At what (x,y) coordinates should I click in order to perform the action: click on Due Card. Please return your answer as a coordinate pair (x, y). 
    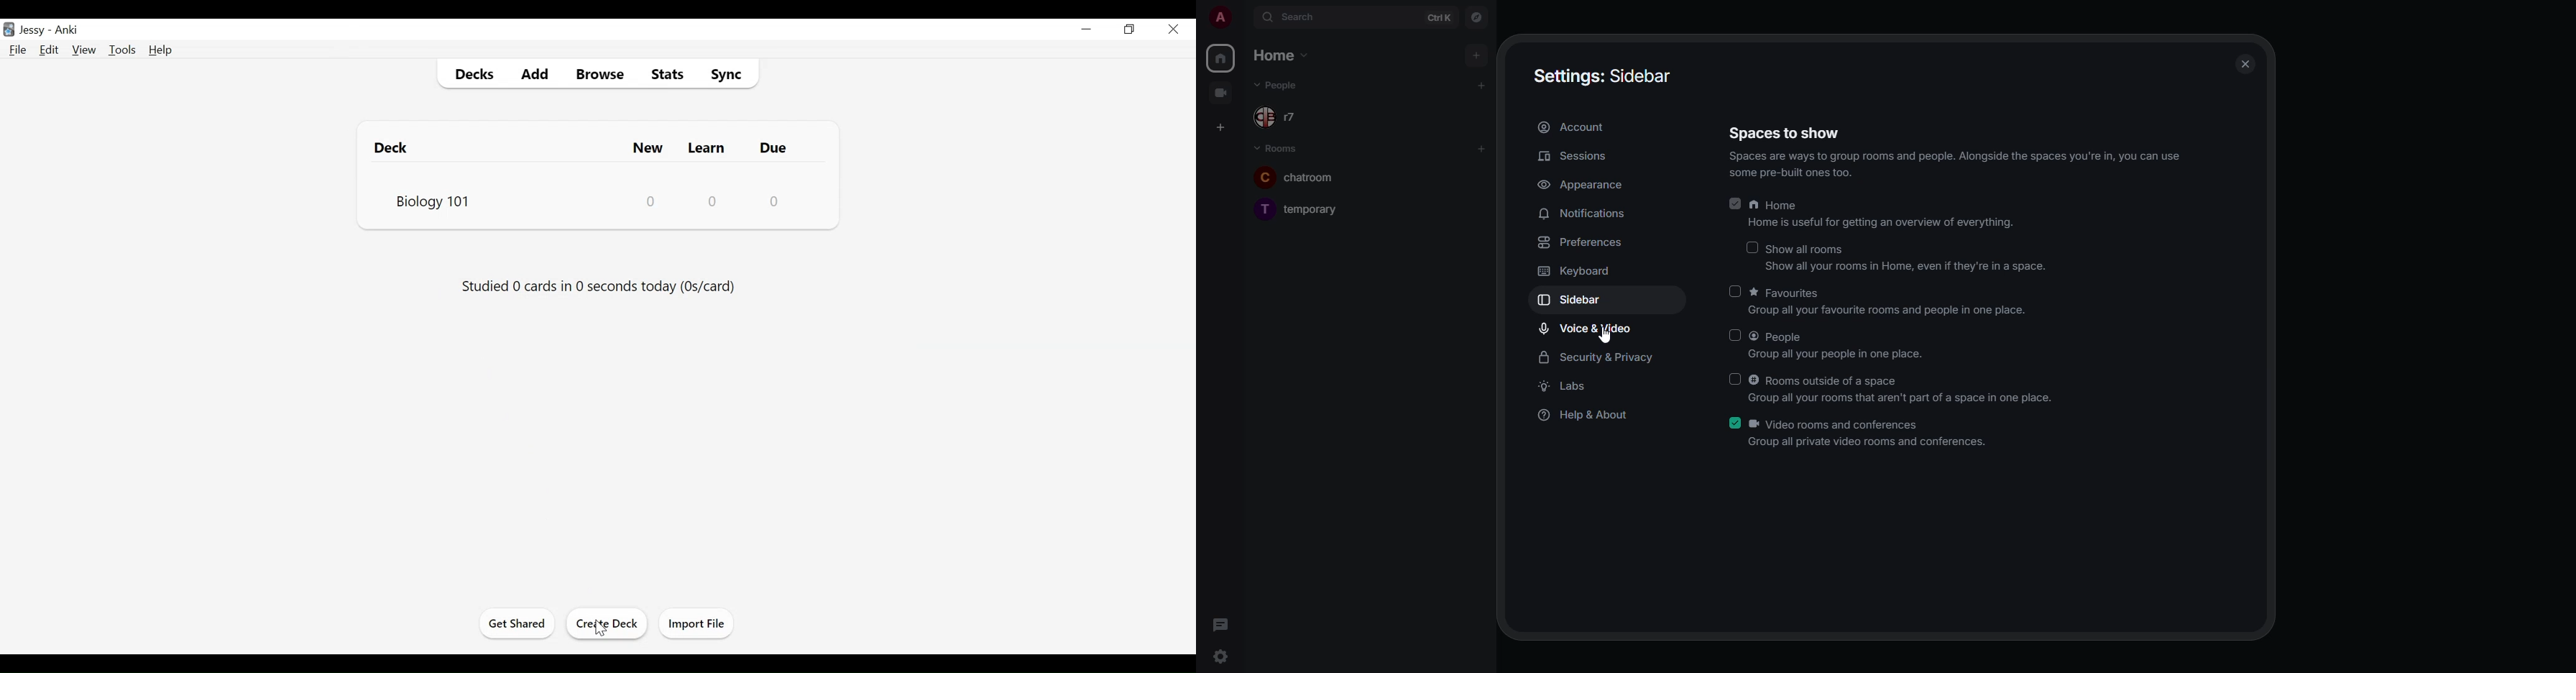
    Looking at the image, I should click on (776, 148).